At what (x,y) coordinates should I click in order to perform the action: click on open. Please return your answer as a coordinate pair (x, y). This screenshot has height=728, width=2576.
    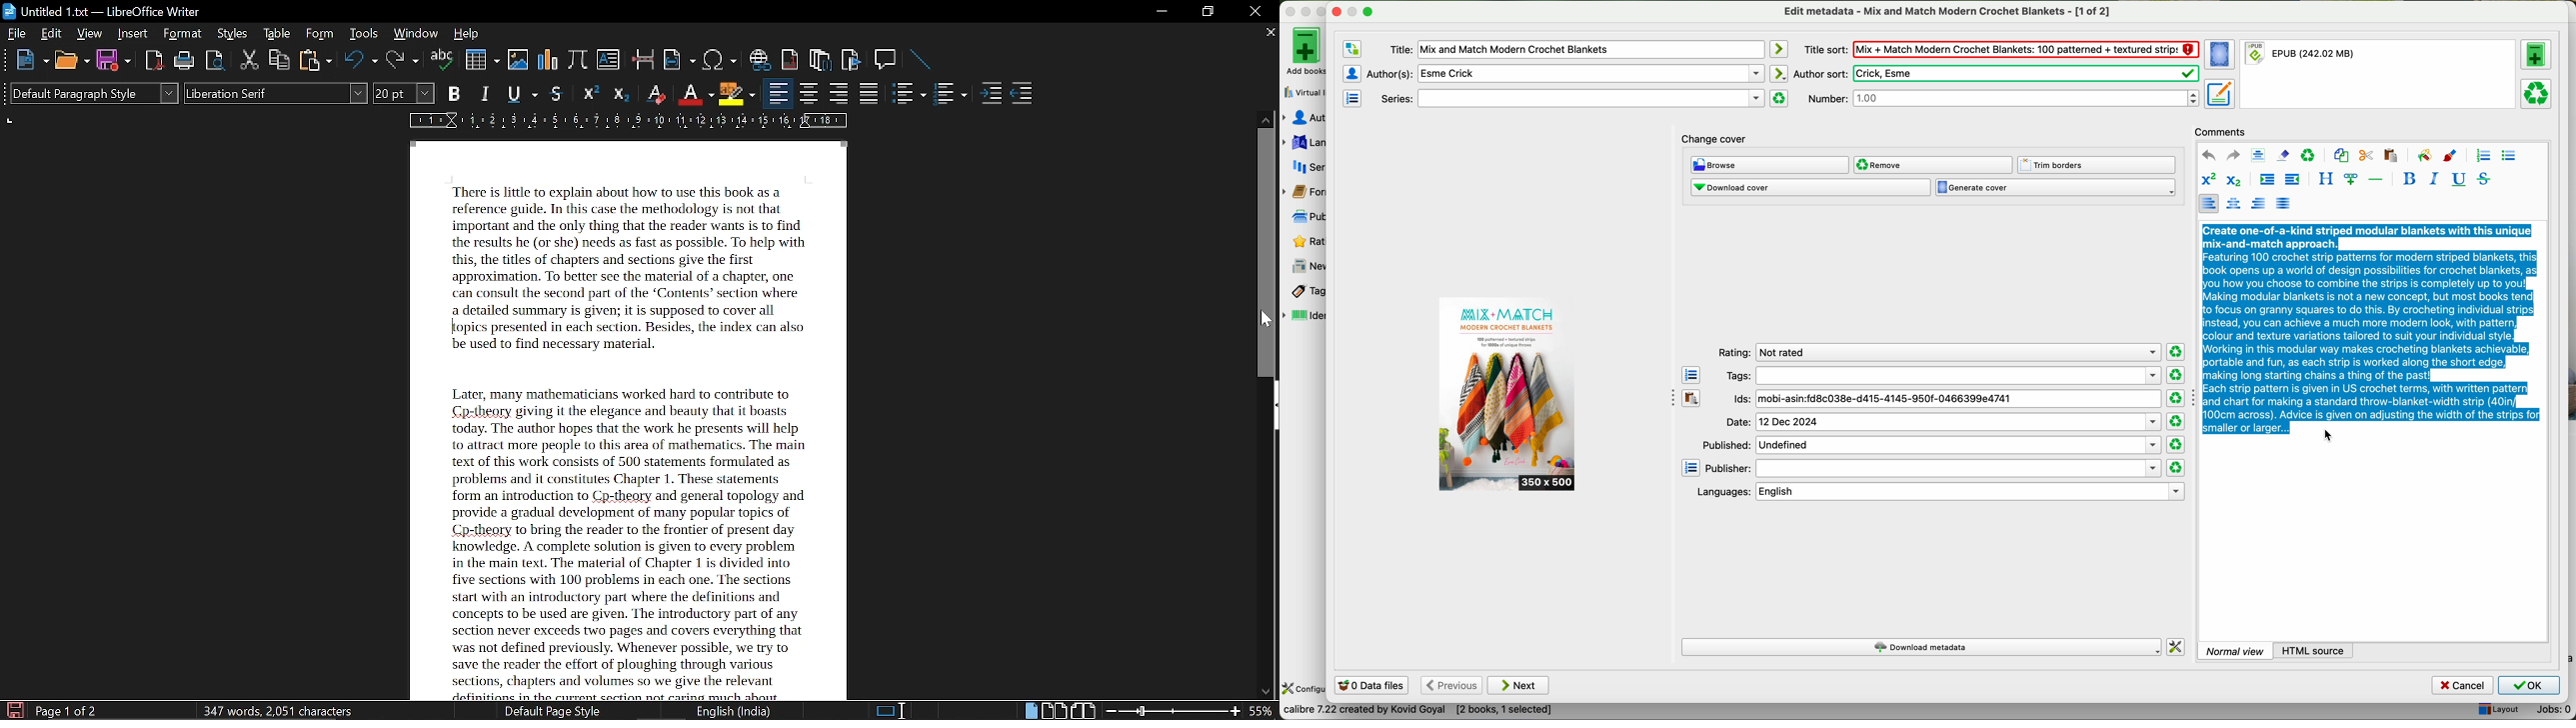
    Looking at the image, I should click on (71, 61).